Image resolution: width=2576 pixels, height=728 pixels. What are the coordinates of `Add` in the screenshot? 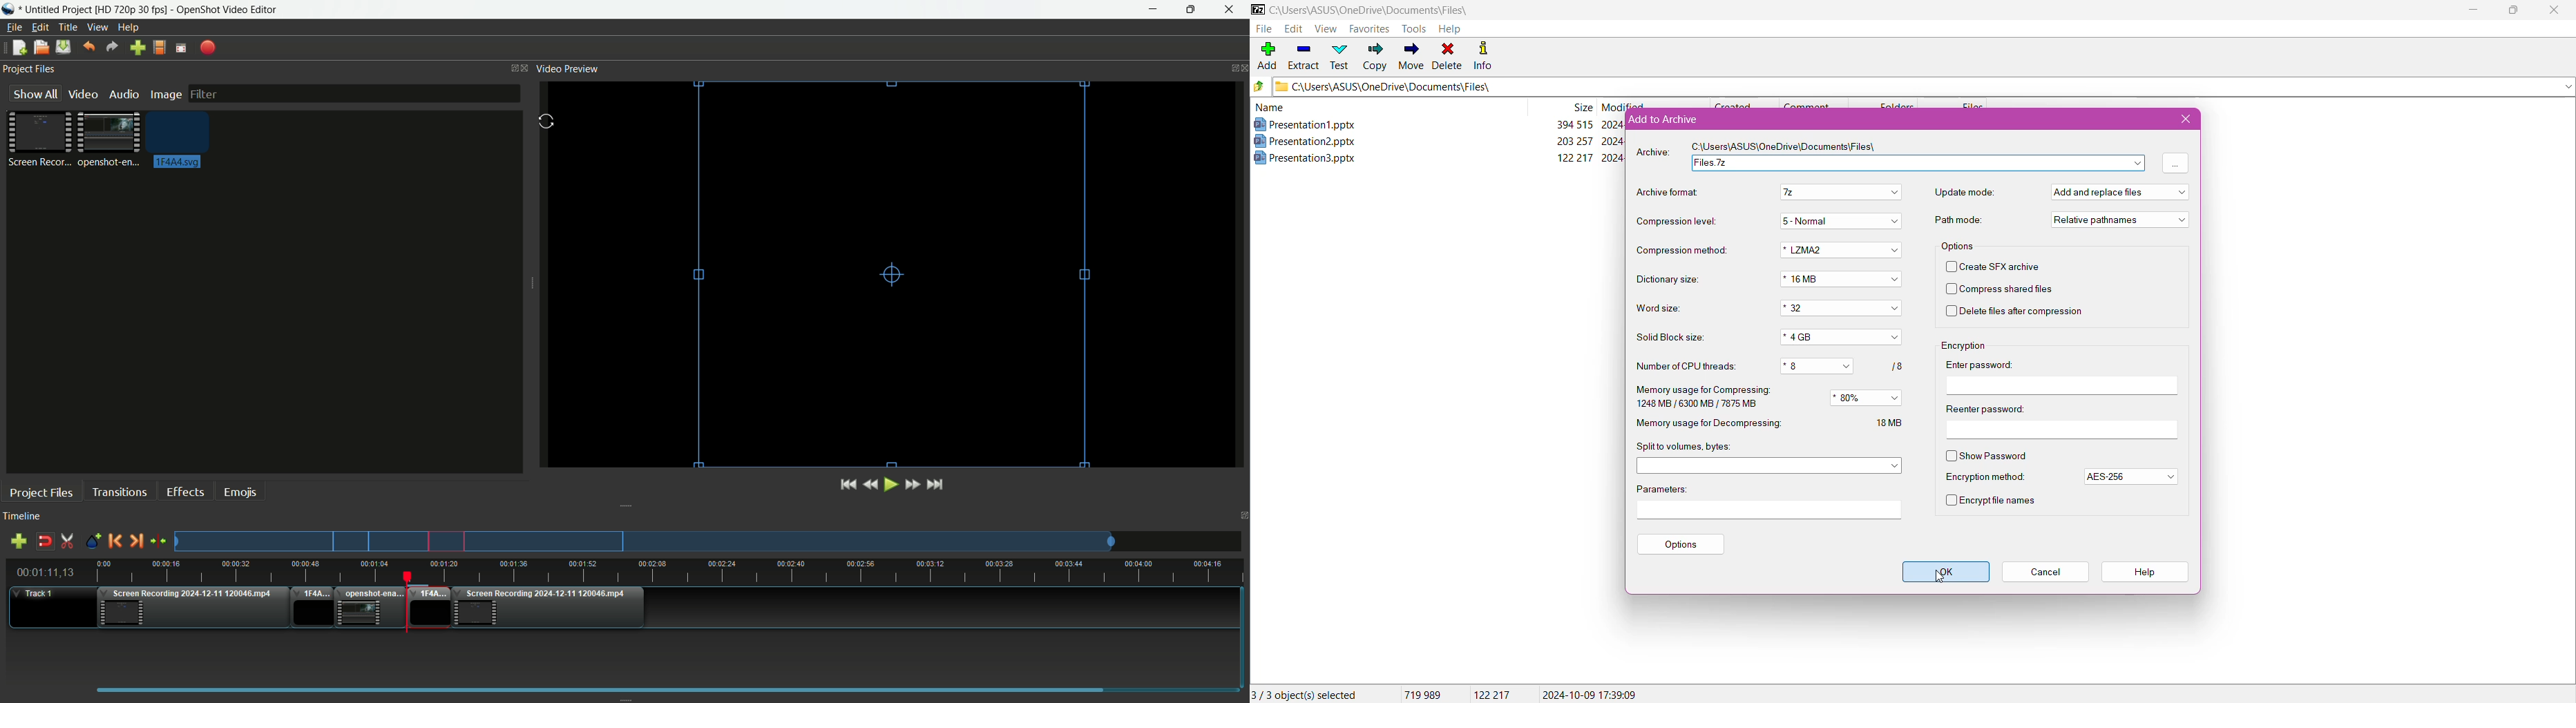 It's located at (1266, 52).